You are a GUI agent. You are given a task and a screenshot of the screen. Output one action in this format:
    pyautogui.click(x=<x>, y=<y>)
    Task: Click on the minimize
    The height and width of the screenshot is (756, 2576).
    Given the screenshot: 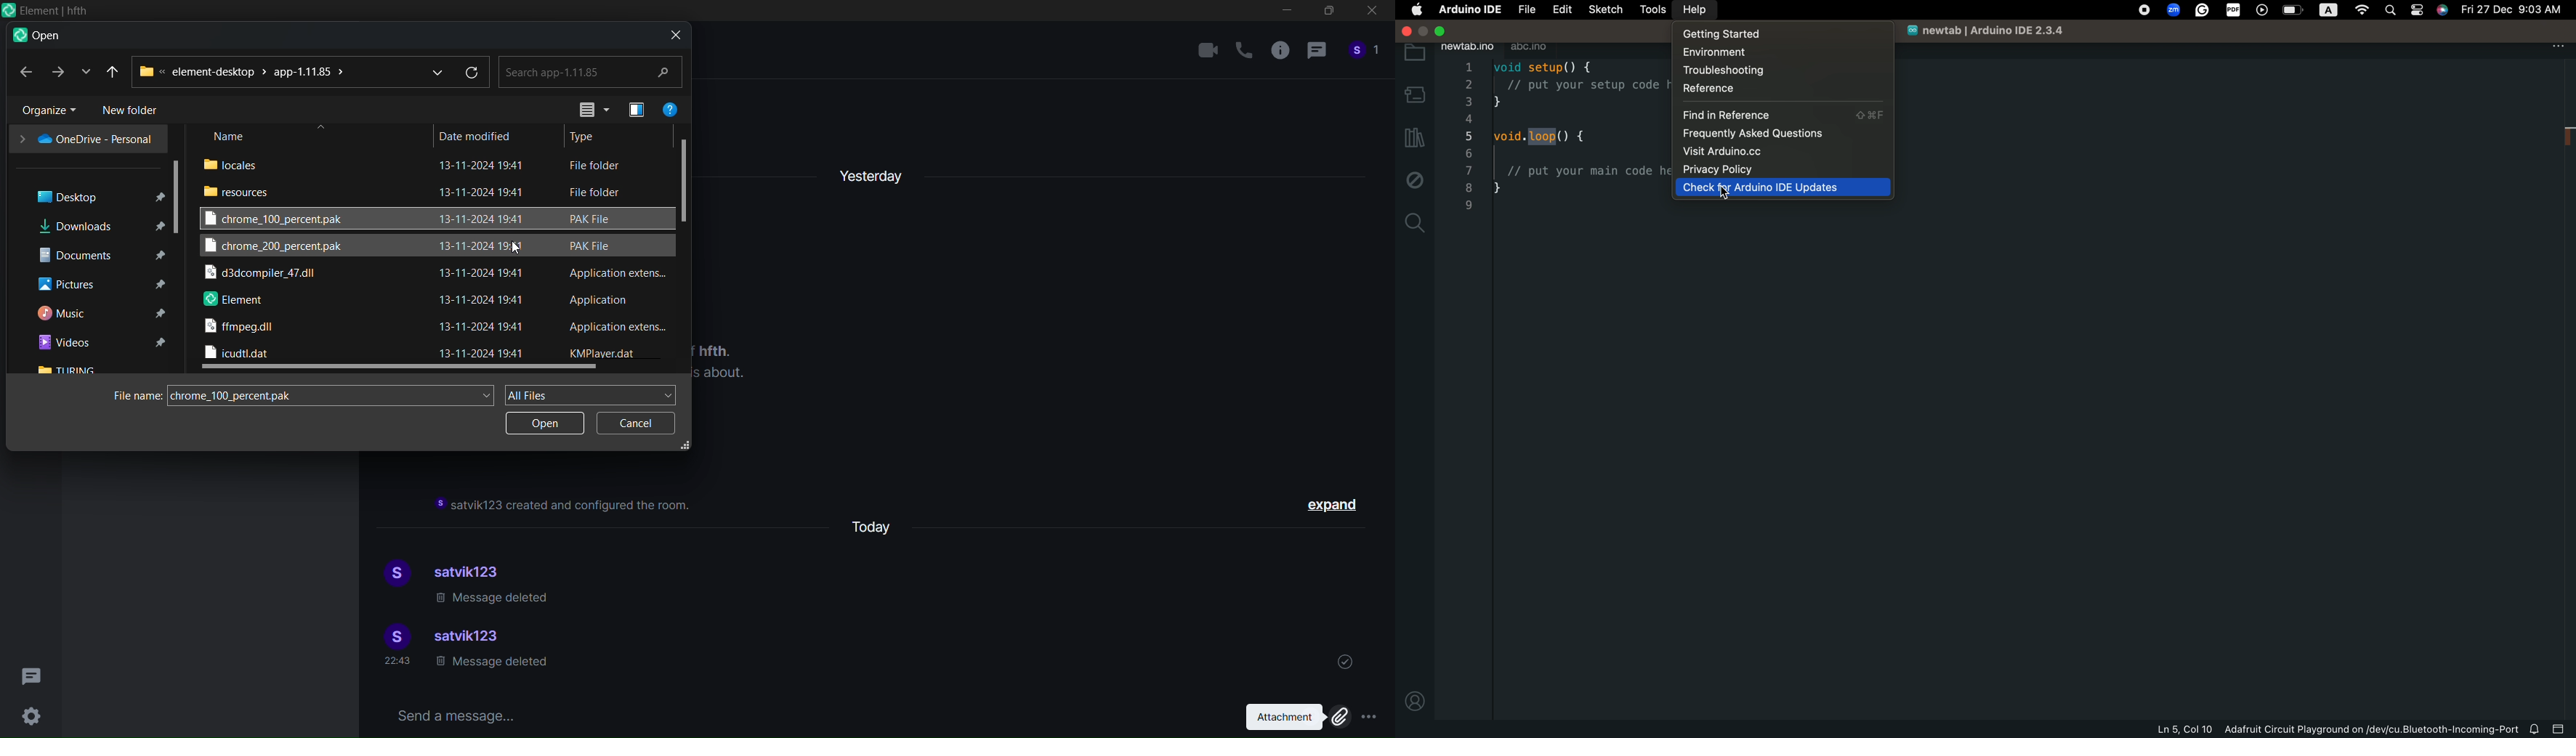 What is the action you would take?
    pyautogui.click(x=1287, y=13)
    